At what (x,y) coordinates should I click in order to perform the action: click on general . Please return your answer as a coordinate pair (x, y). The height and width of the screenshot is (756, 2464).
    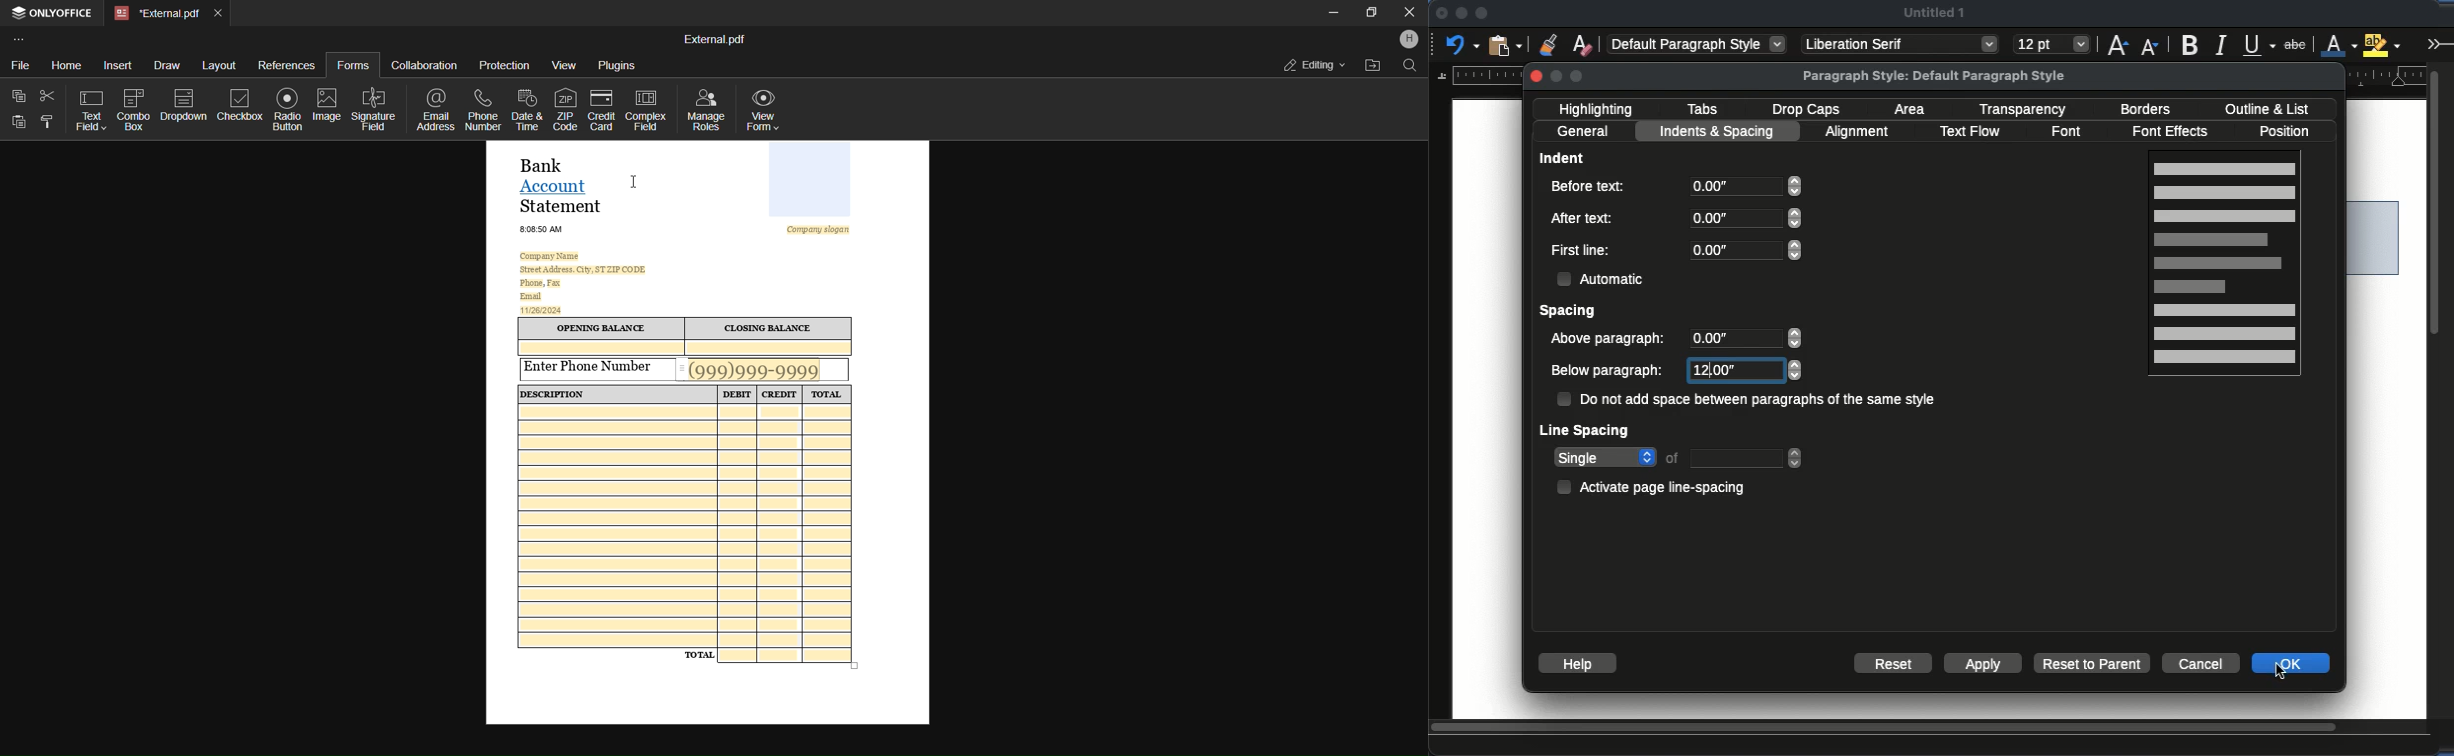
    Looking at the image, I should click on (1584, 132).